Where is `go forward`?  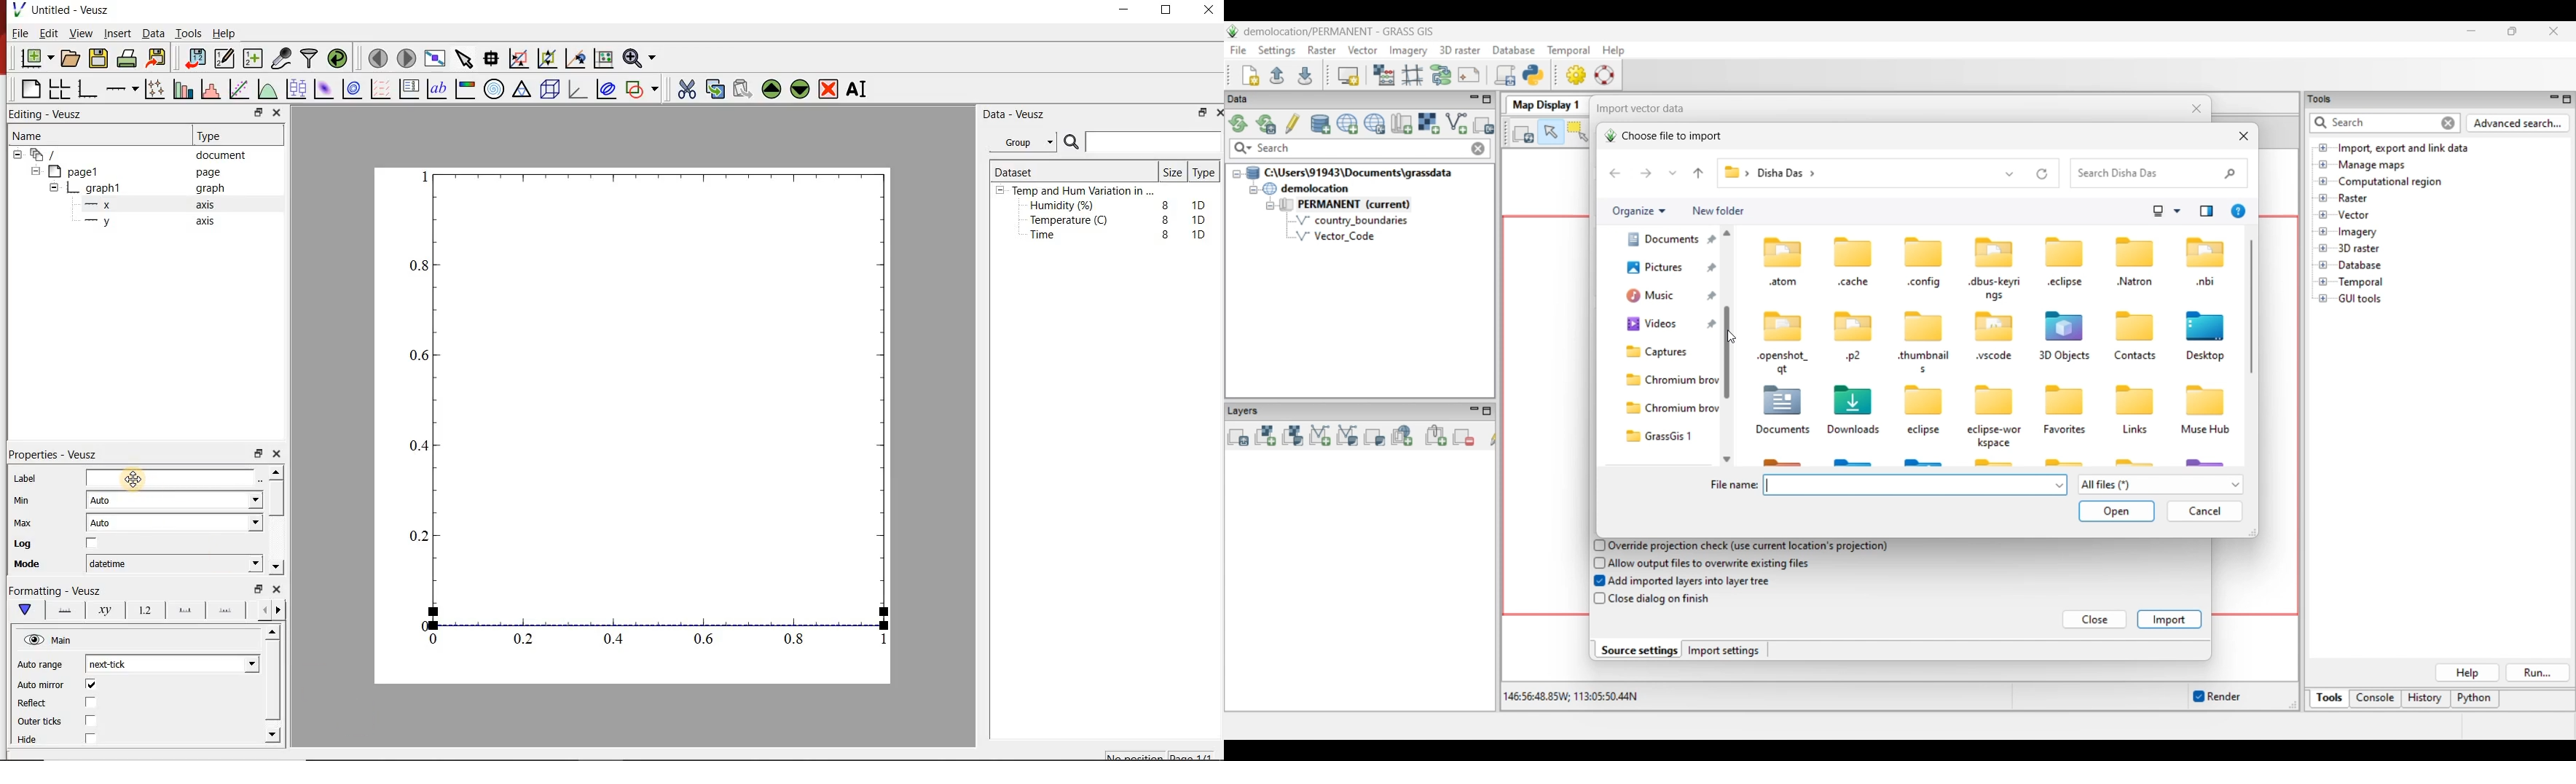
go forward is located at coordinates (281, 610).